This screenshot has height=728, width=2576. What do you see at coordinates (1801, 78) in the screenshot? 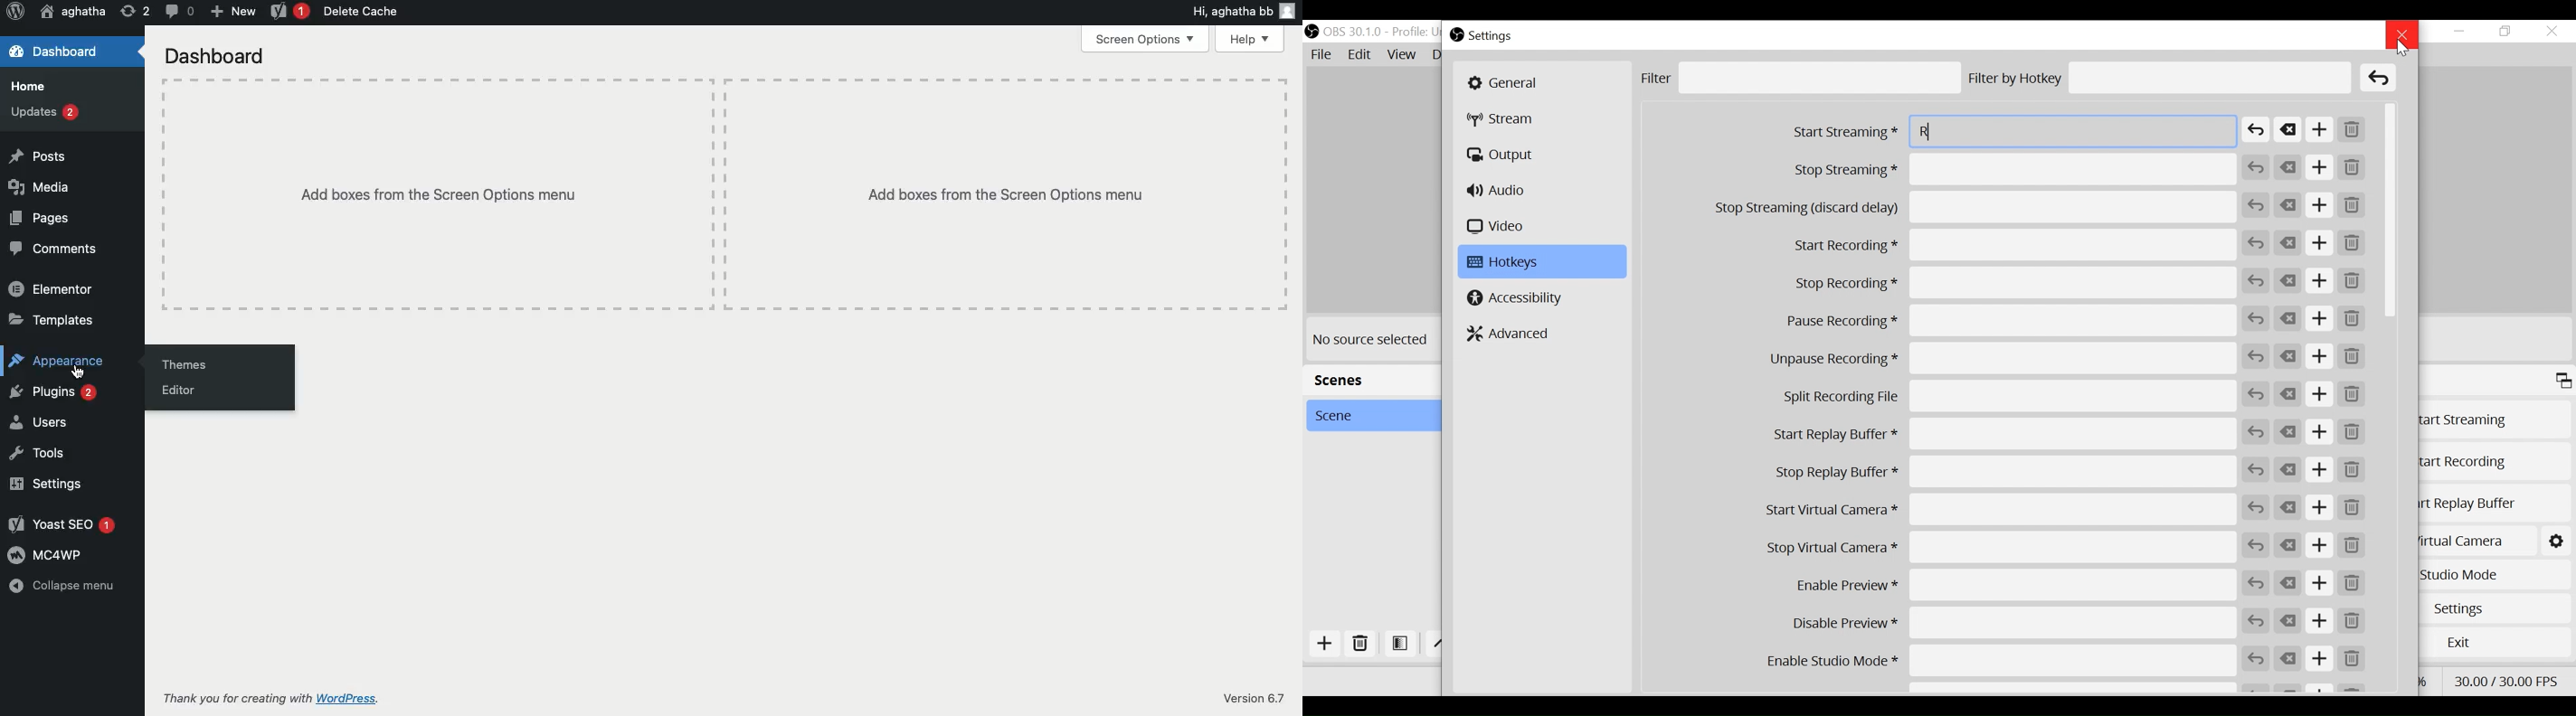
I see `Filter` at bounding box center [1801, 78].